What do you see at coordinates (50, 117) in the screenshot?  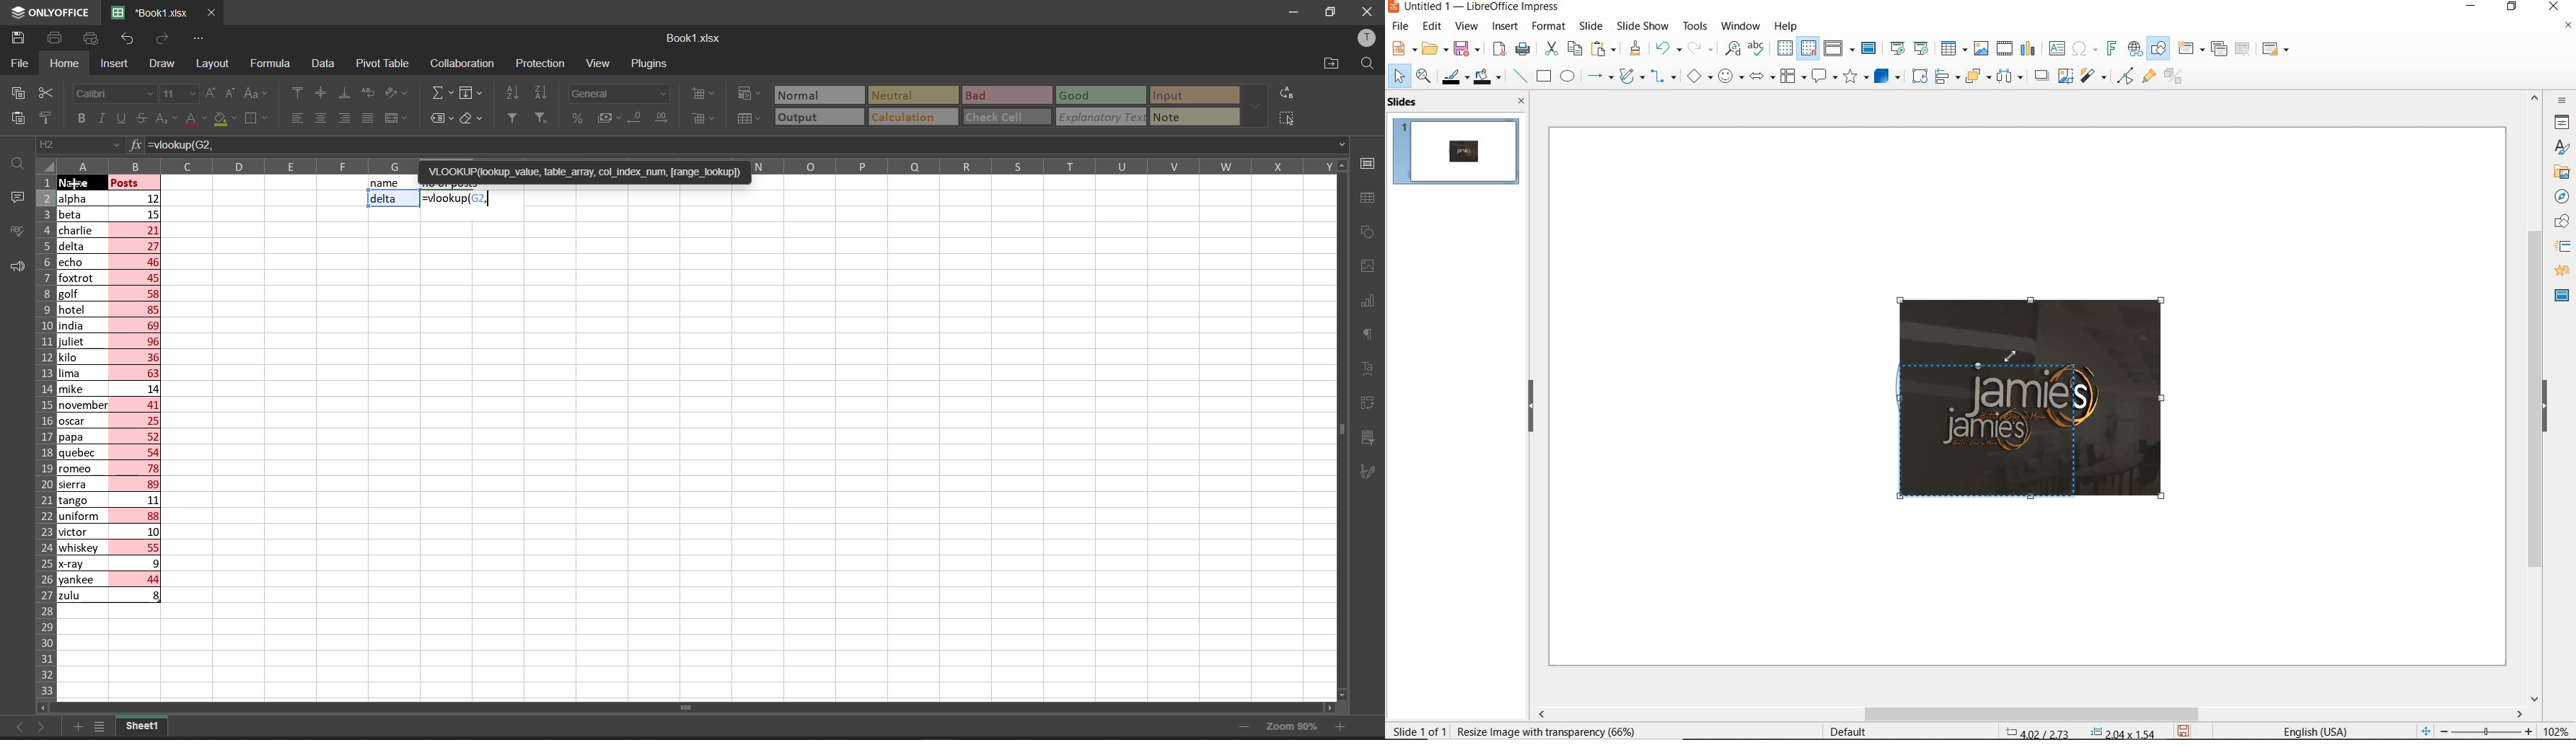 I see `copy style` at bounding box center [50, 117].